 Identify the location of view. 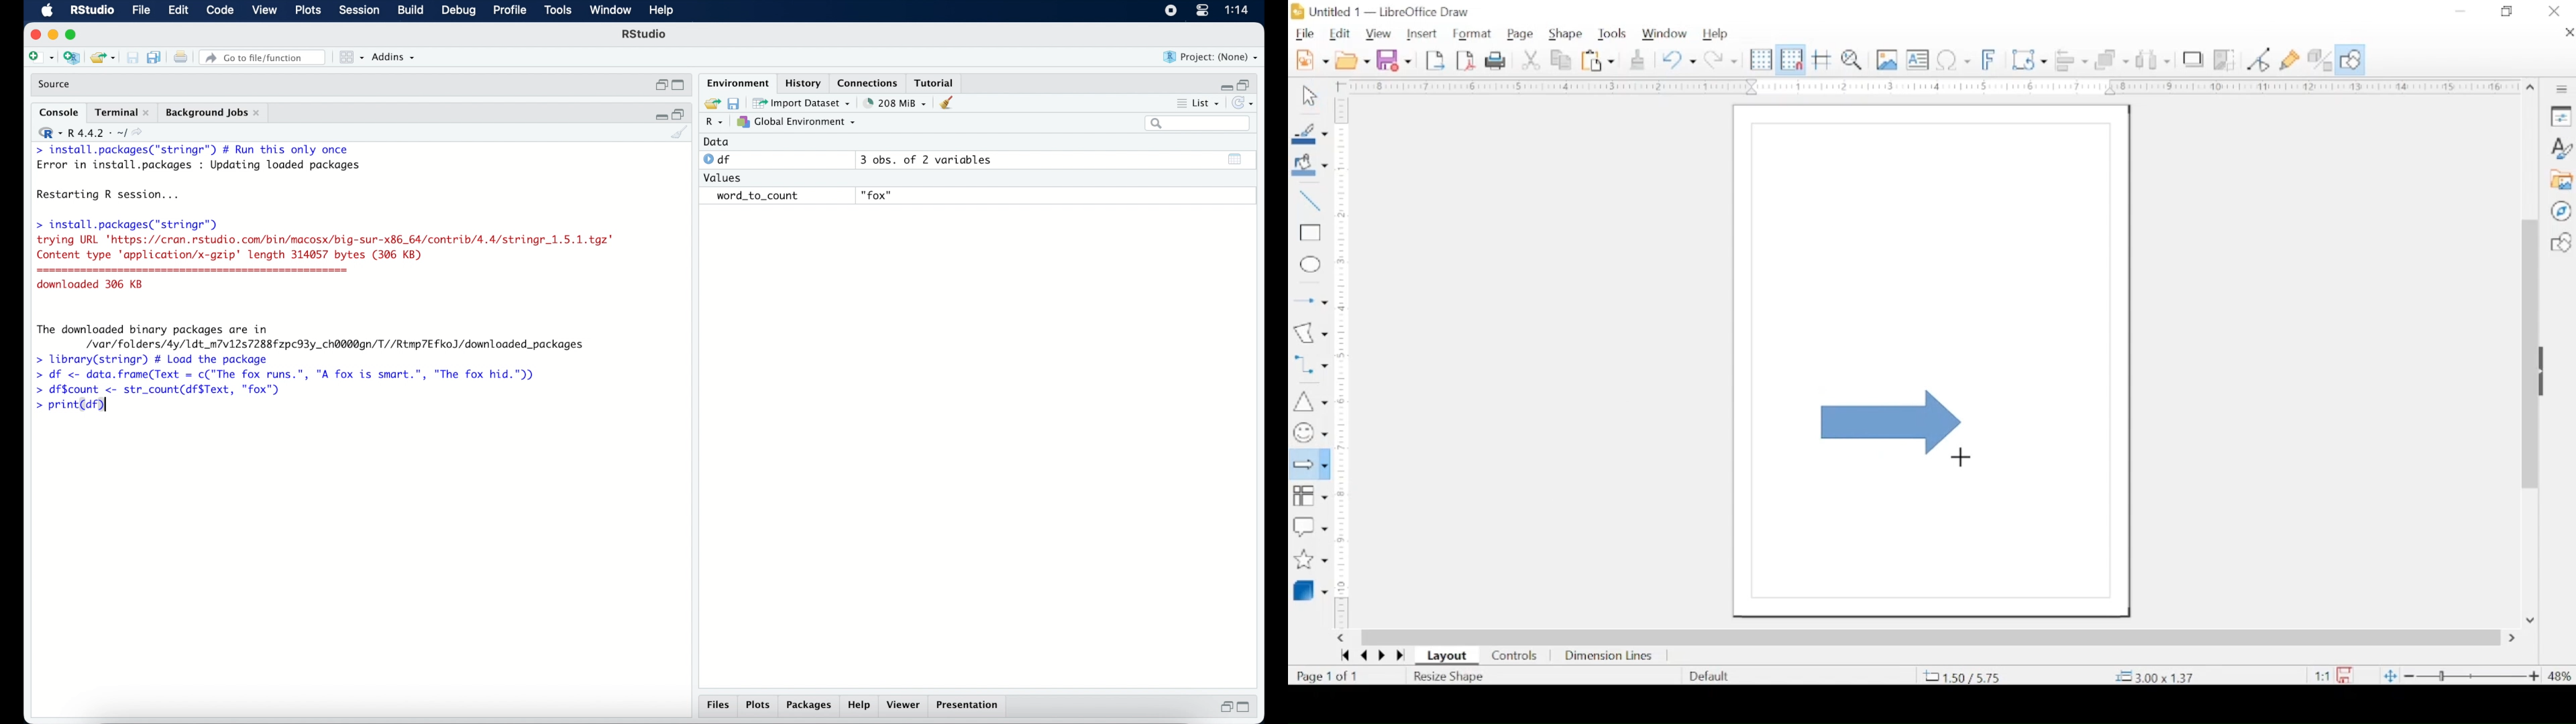
(264, 11).